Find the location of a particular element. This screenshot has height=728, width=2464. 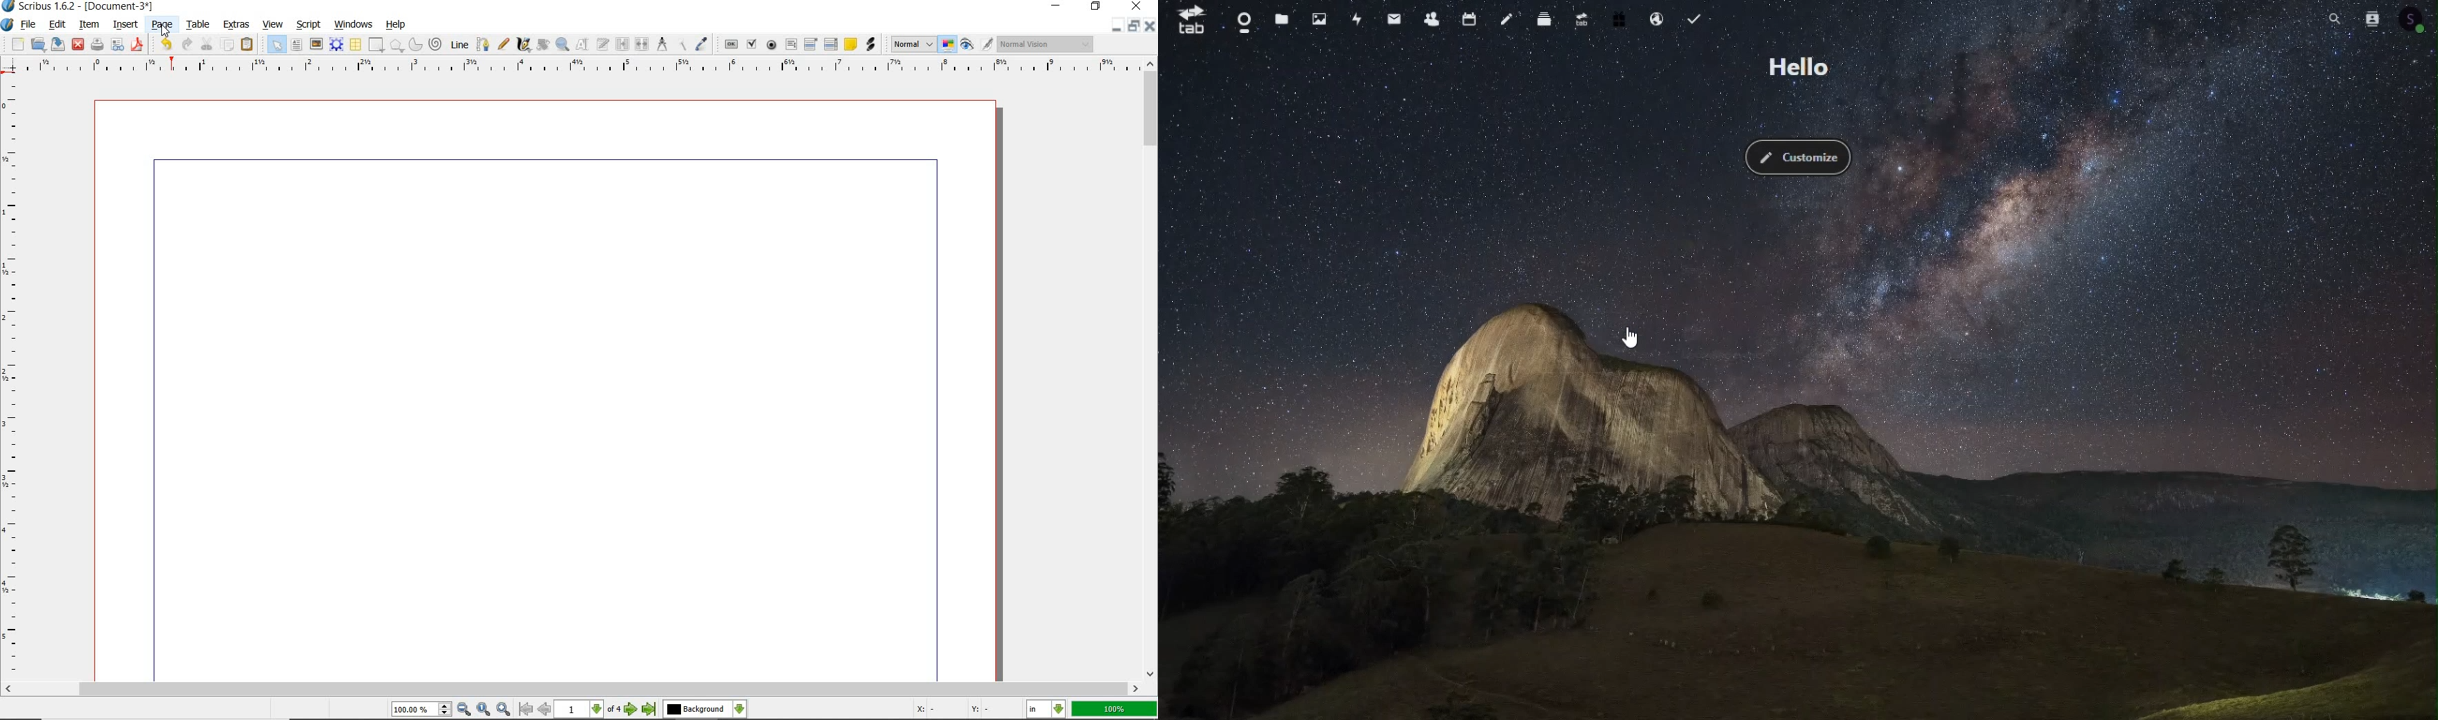

insert is located at coordinates (126, 25).